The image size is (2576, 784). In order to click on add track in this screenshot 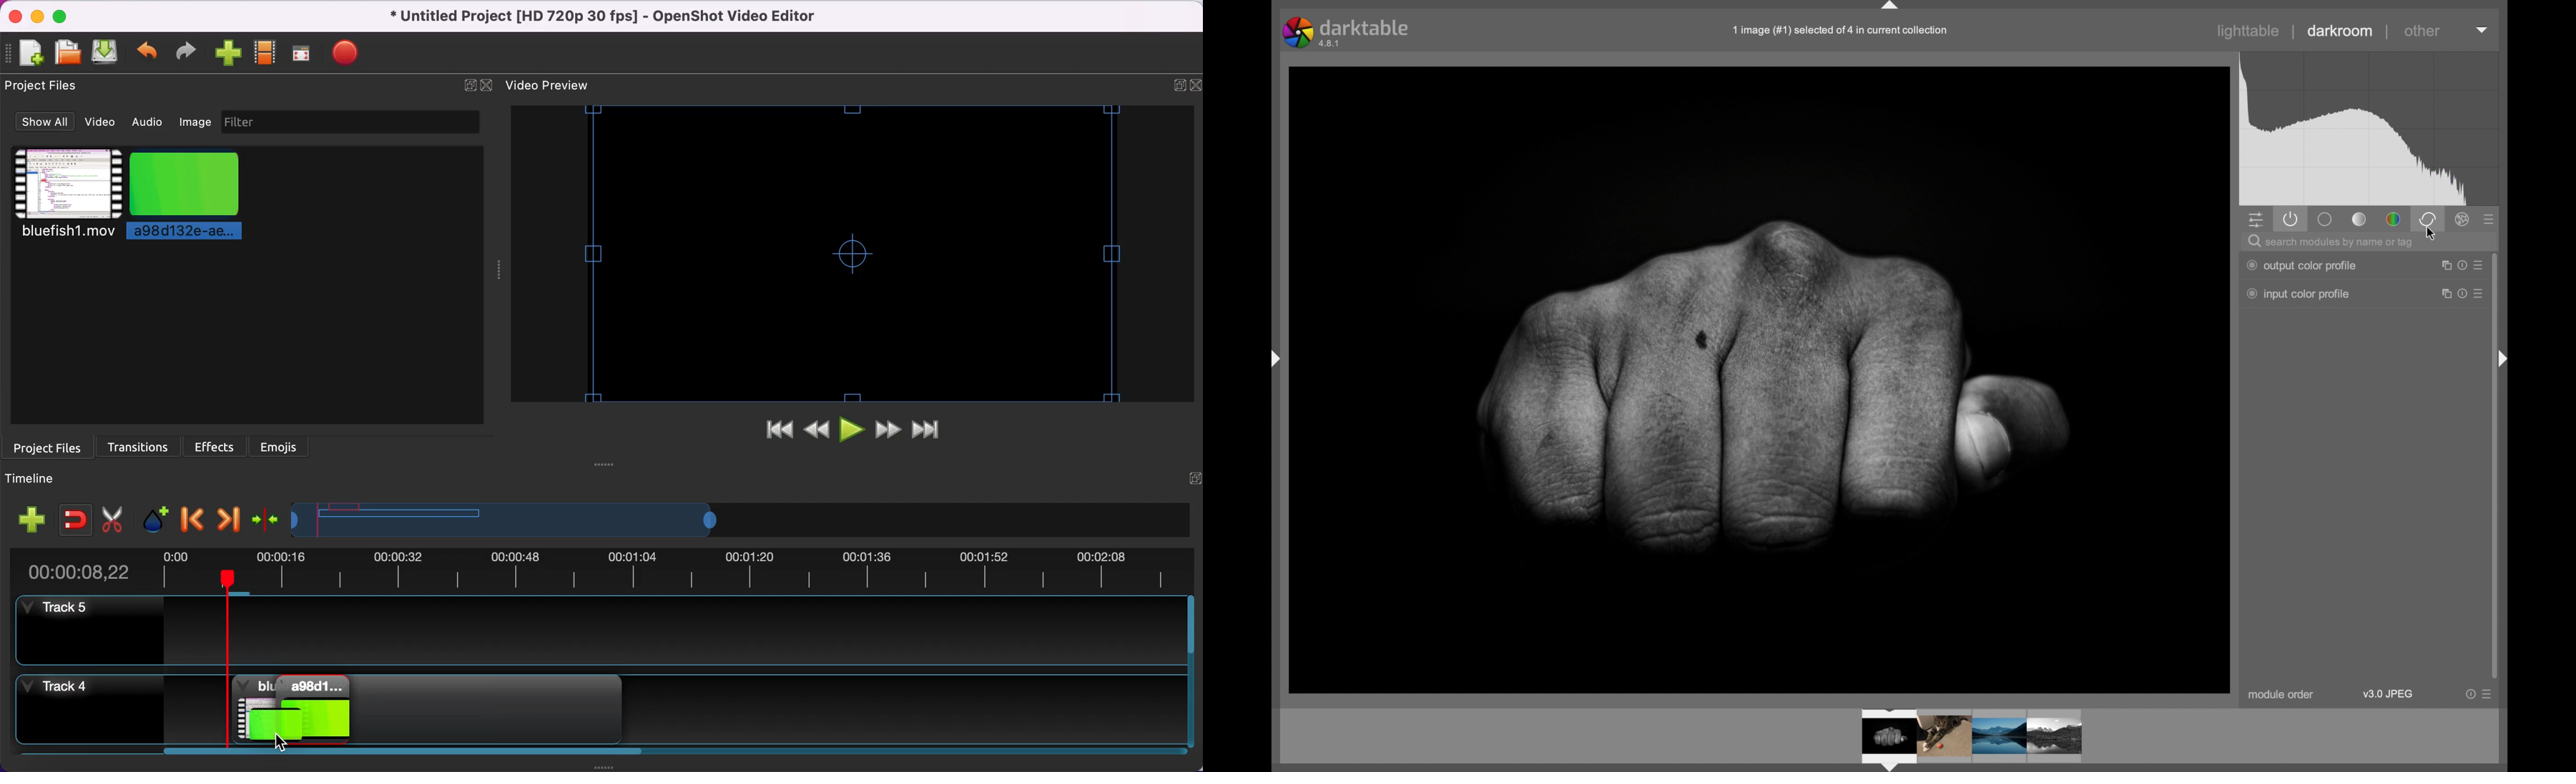, I will do `click(32, 518)`.